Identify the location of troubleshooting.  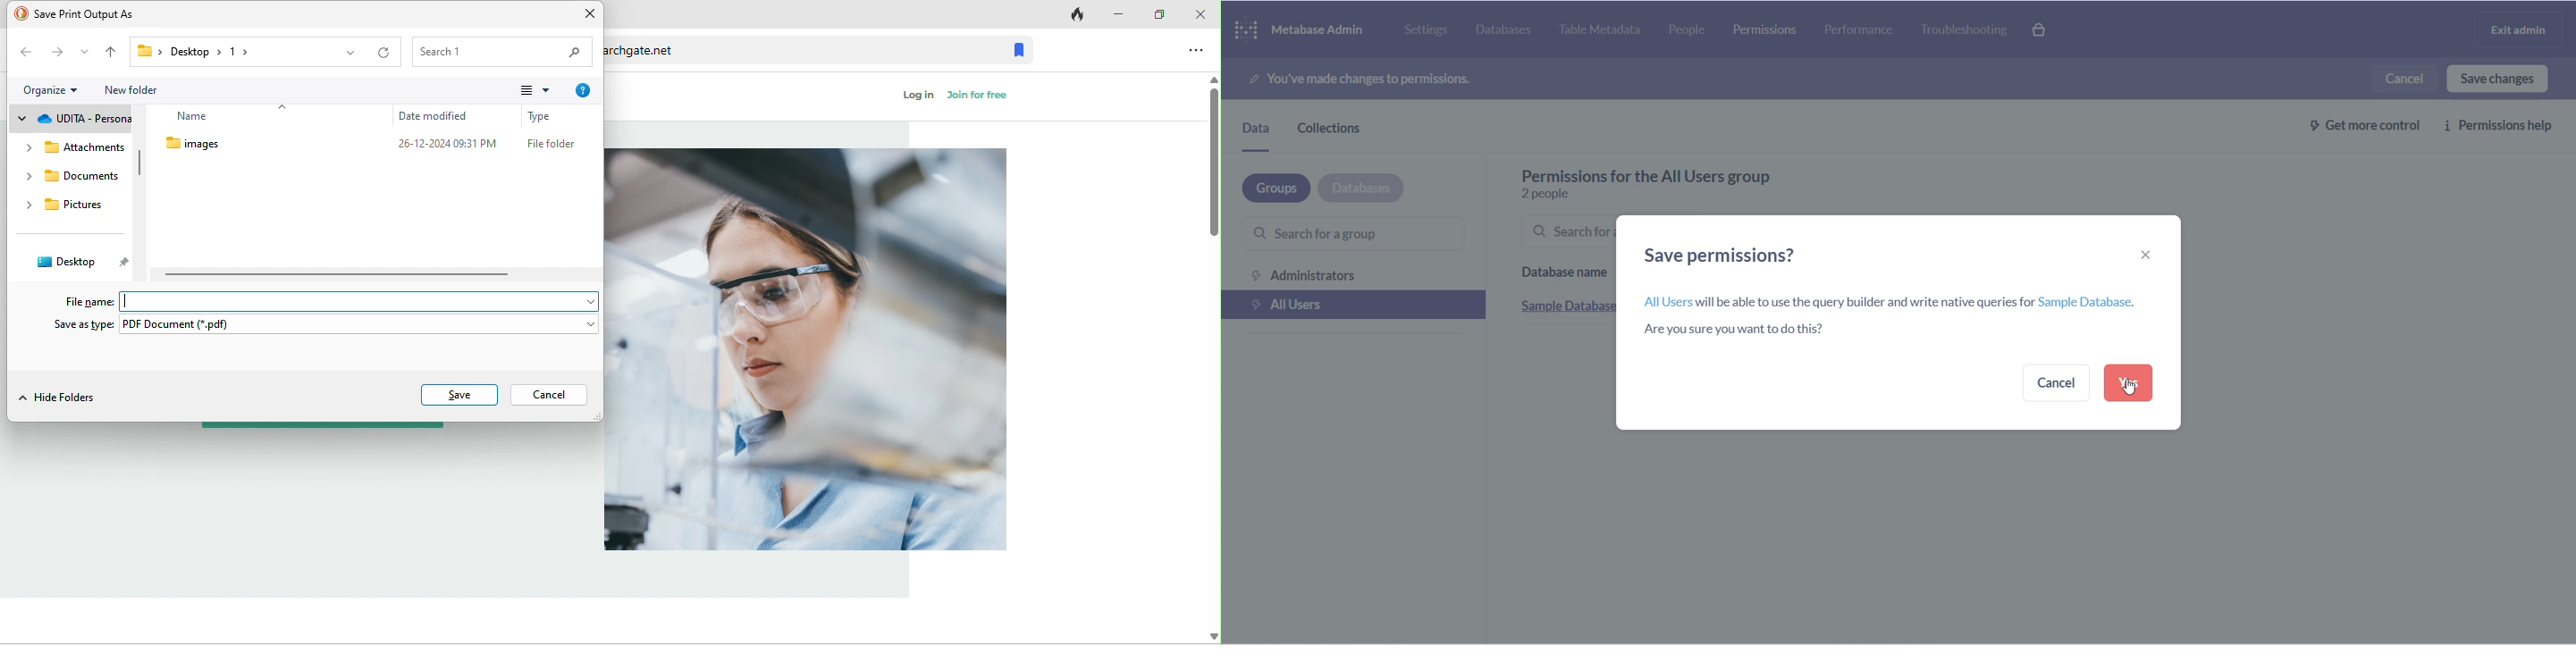
(1972, 32).